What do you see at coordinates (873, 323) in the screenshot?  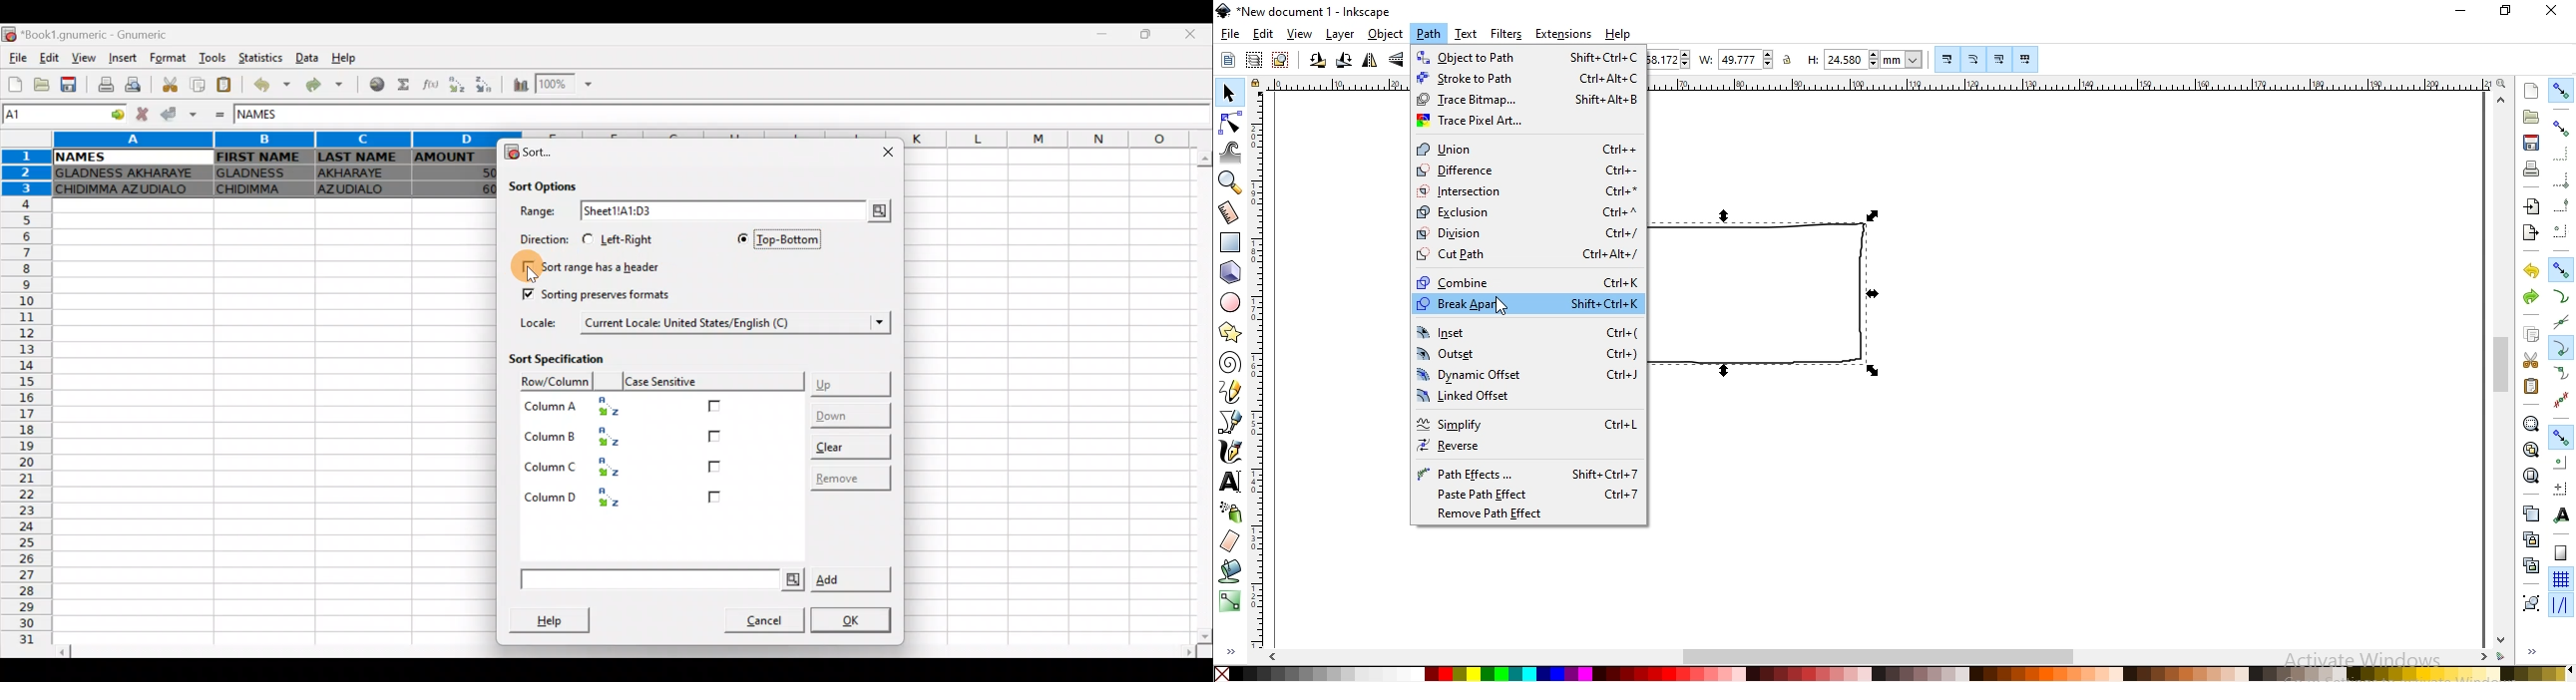 I see `Locale dropdown` at bounding box center [873, 323].